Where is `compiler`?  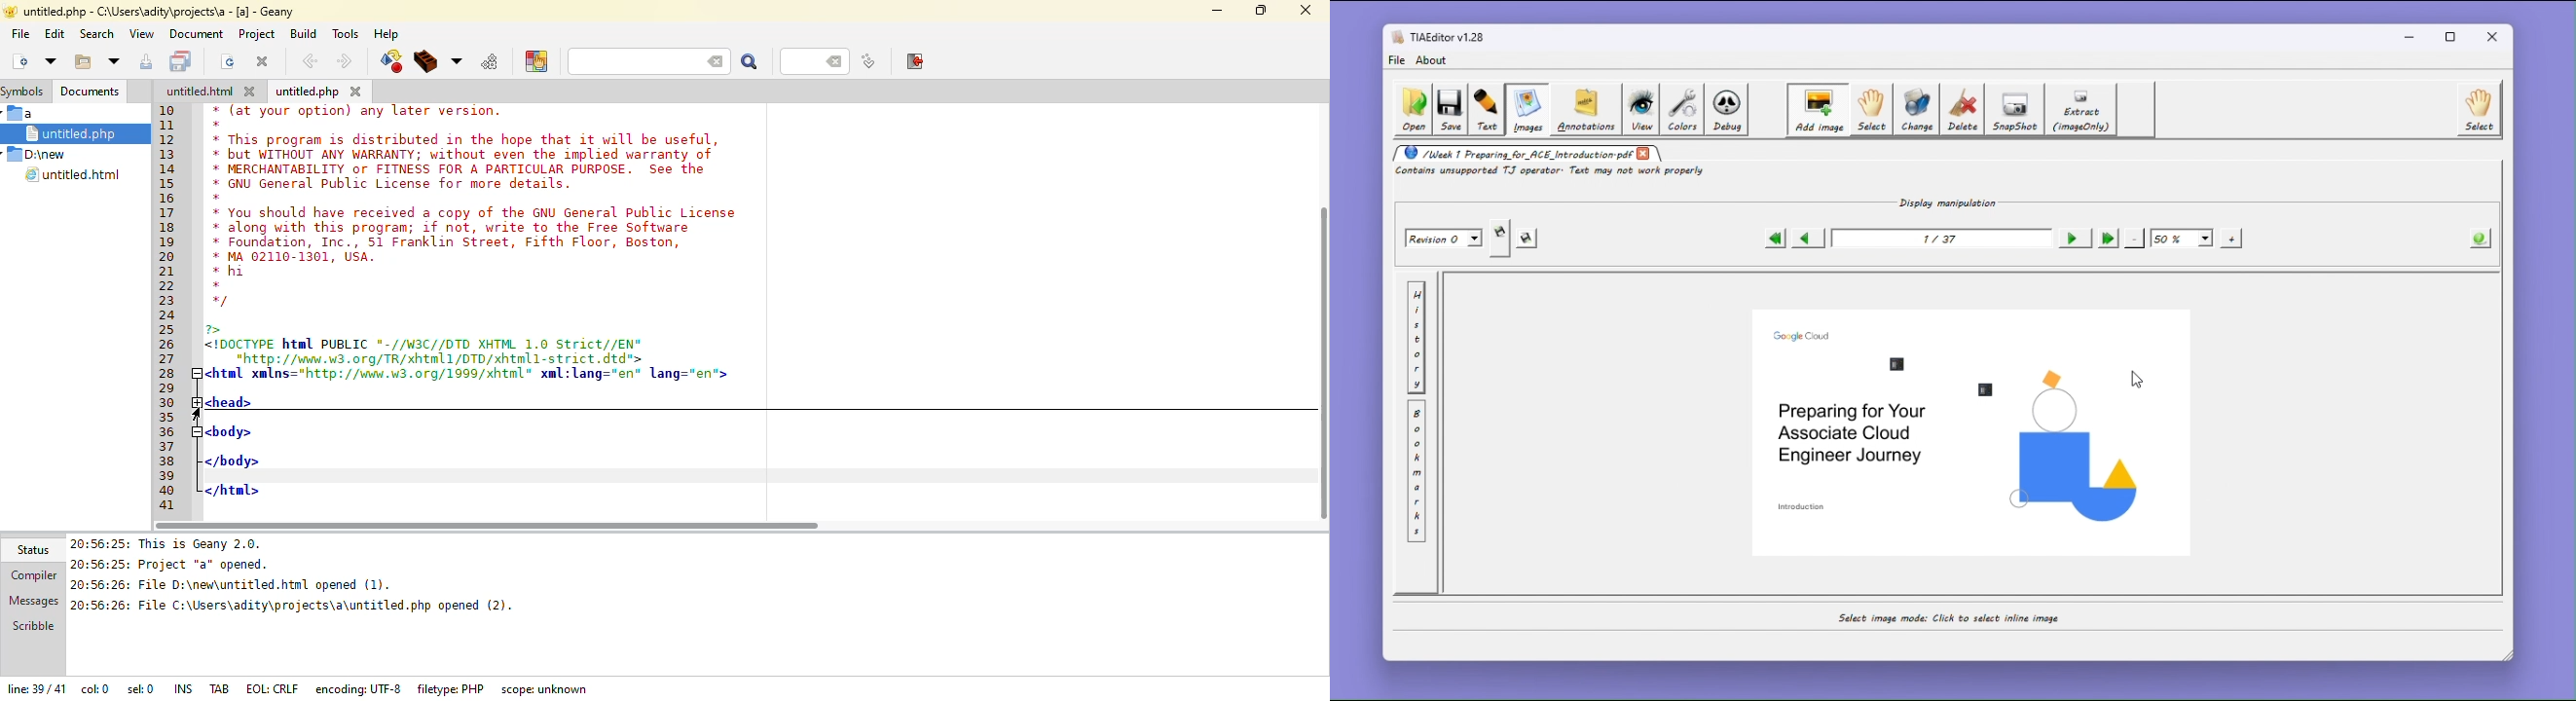
compiler is located at coordinates (34, 575).